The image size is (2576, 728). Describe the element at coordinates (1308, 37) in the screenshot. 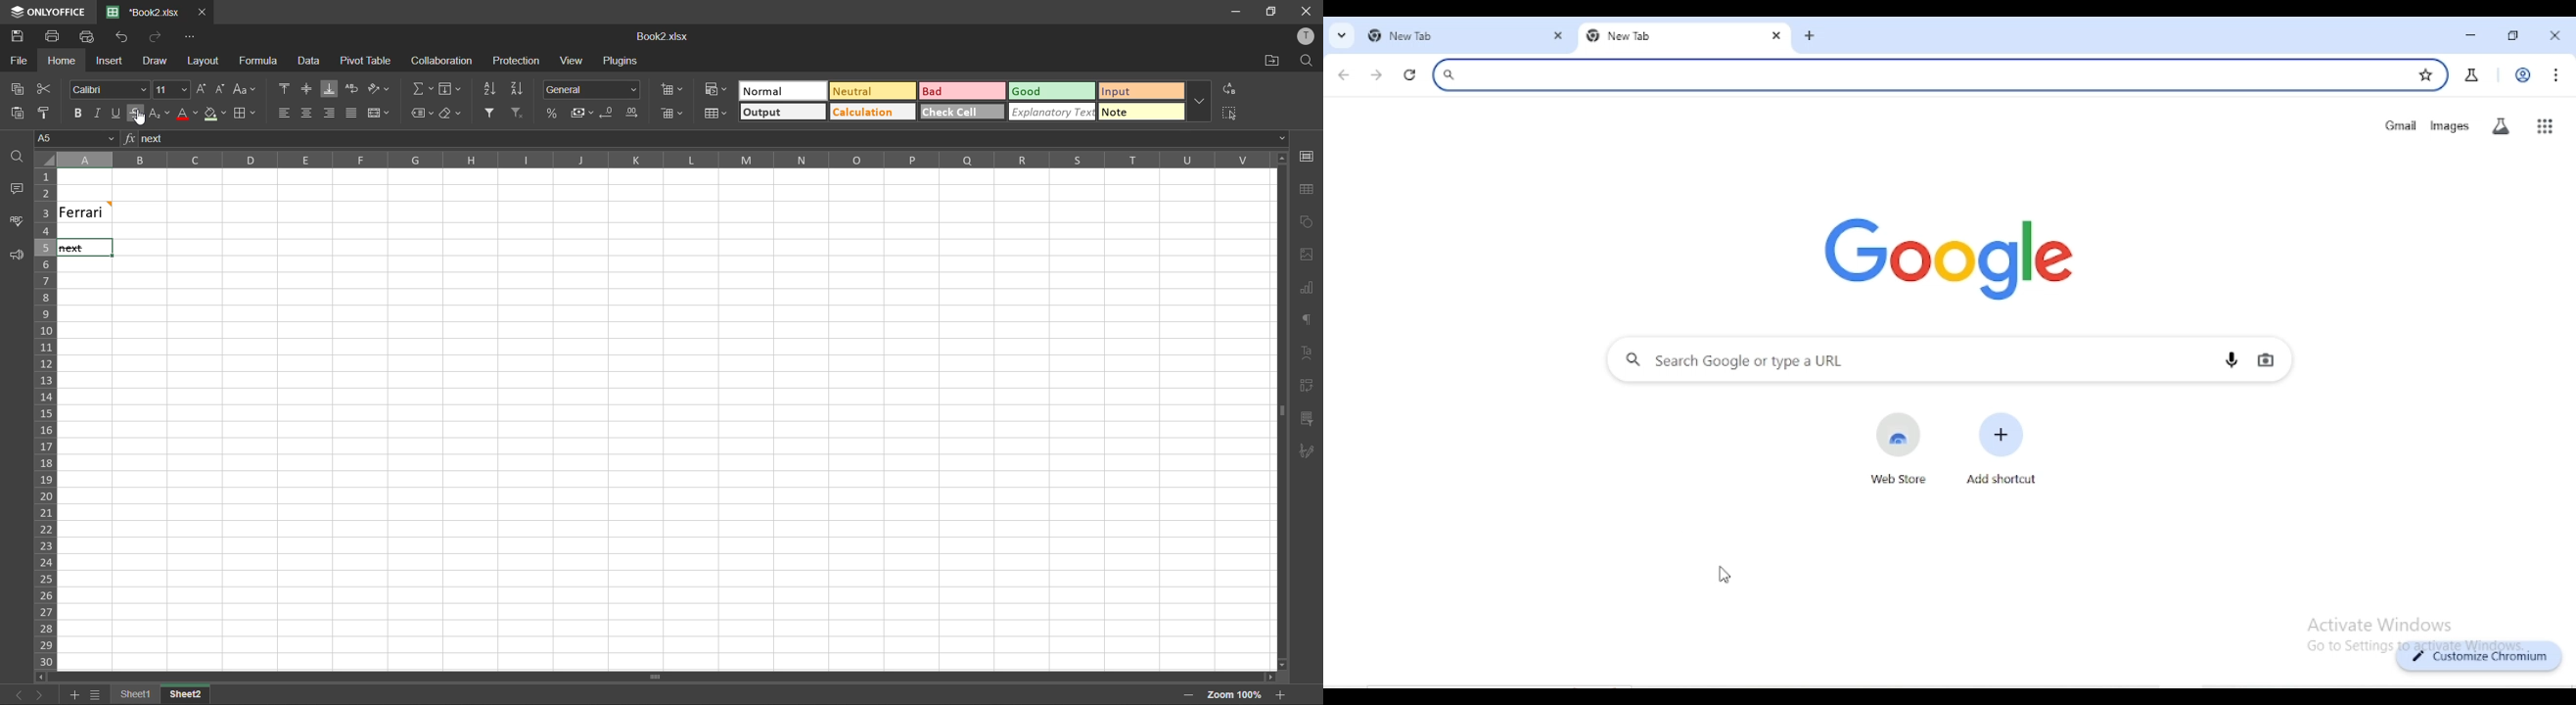

I see `profile` at that location.